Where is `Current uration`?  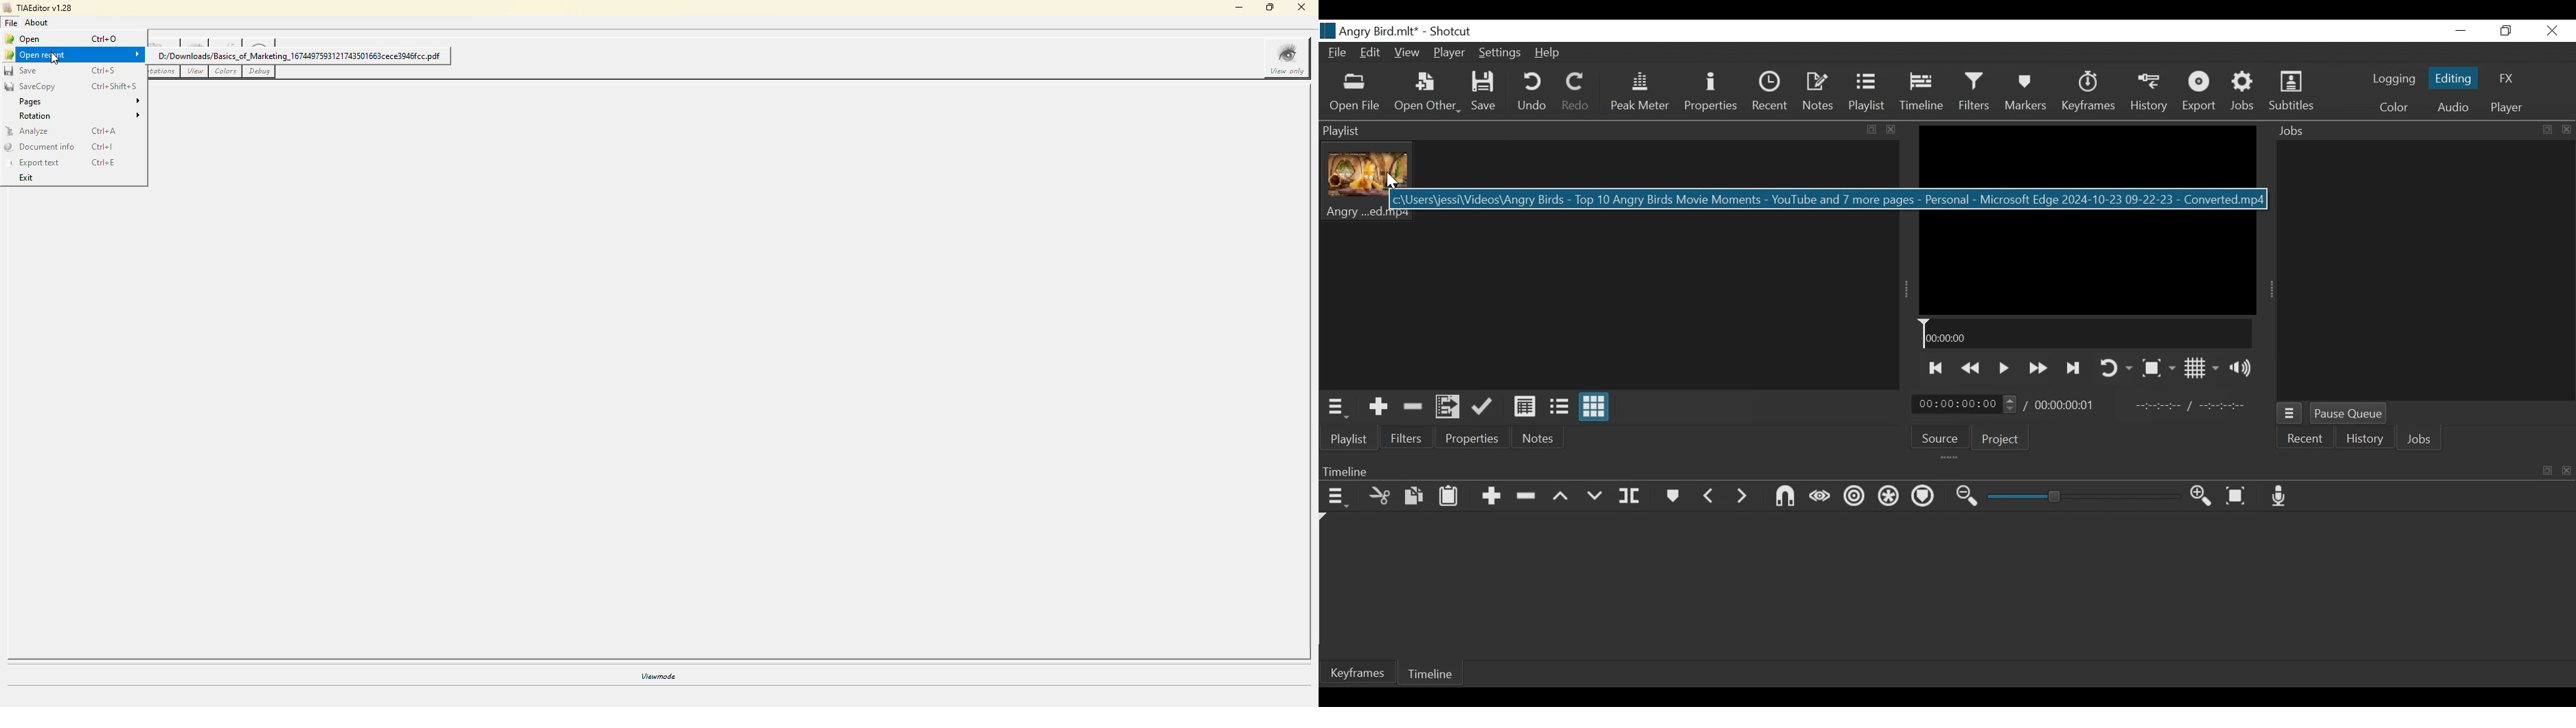 Current uration is located at coordinates (1965, 403).